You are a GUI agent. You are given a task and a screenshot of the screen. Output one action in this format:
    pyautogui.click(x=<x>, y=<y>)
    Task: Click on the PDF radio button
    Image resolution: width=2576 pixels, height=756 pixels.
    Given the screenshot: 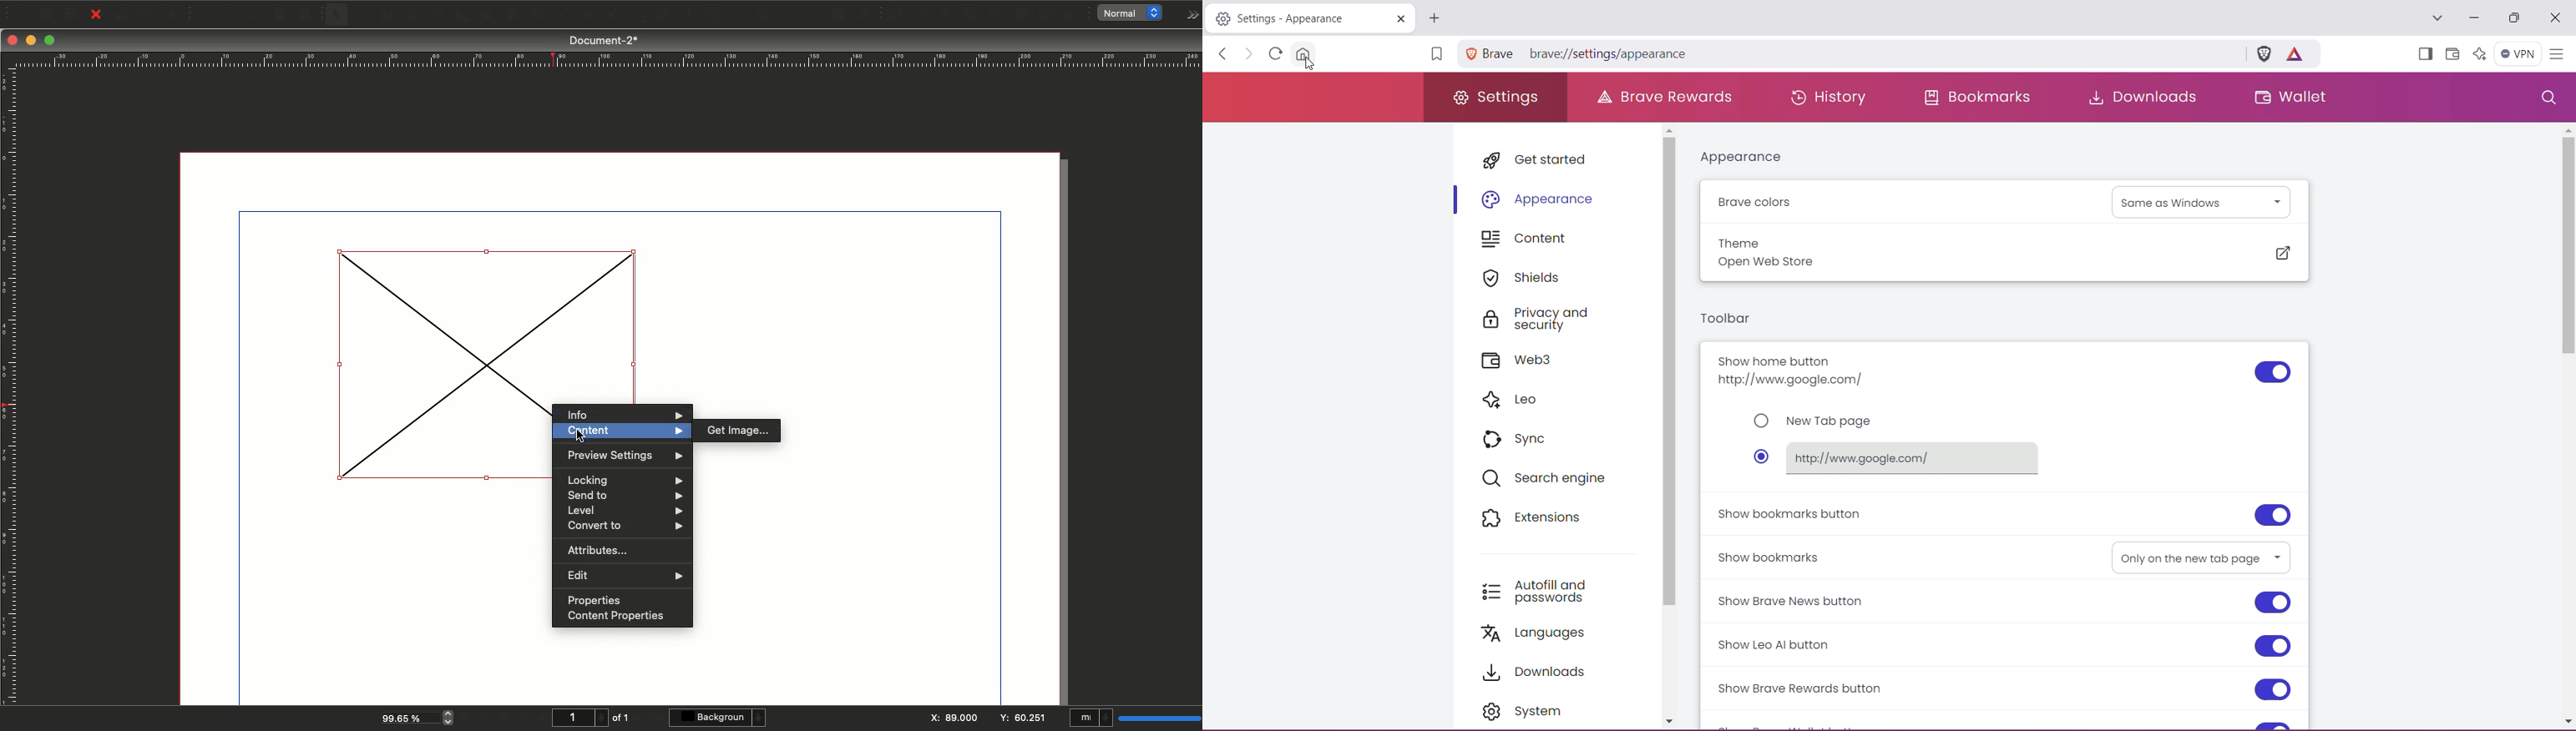 What is the action you would take?
    pyautogui.click(x=946, y=15)
    